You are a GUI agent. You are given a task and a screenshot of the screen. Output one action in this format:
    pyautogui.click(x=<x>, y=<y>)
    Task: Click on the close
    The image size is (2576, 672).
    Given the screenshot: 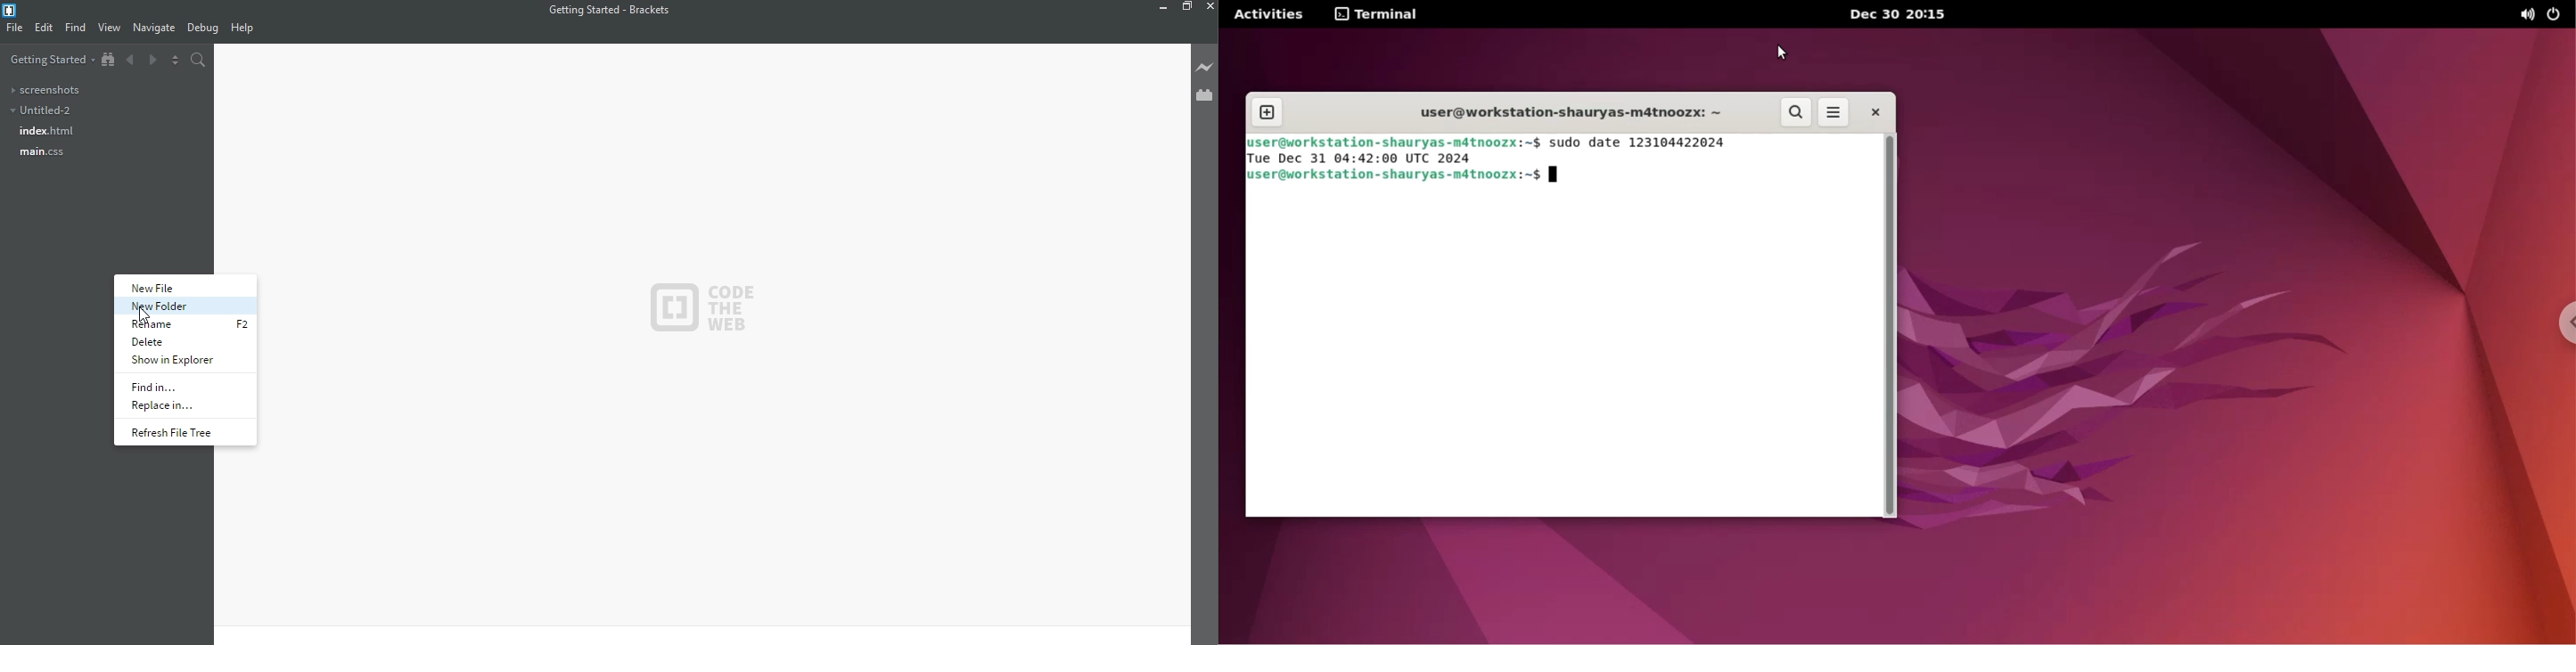 What is the action you would take?
    pyautogui.click(x=1877, y=111)
    